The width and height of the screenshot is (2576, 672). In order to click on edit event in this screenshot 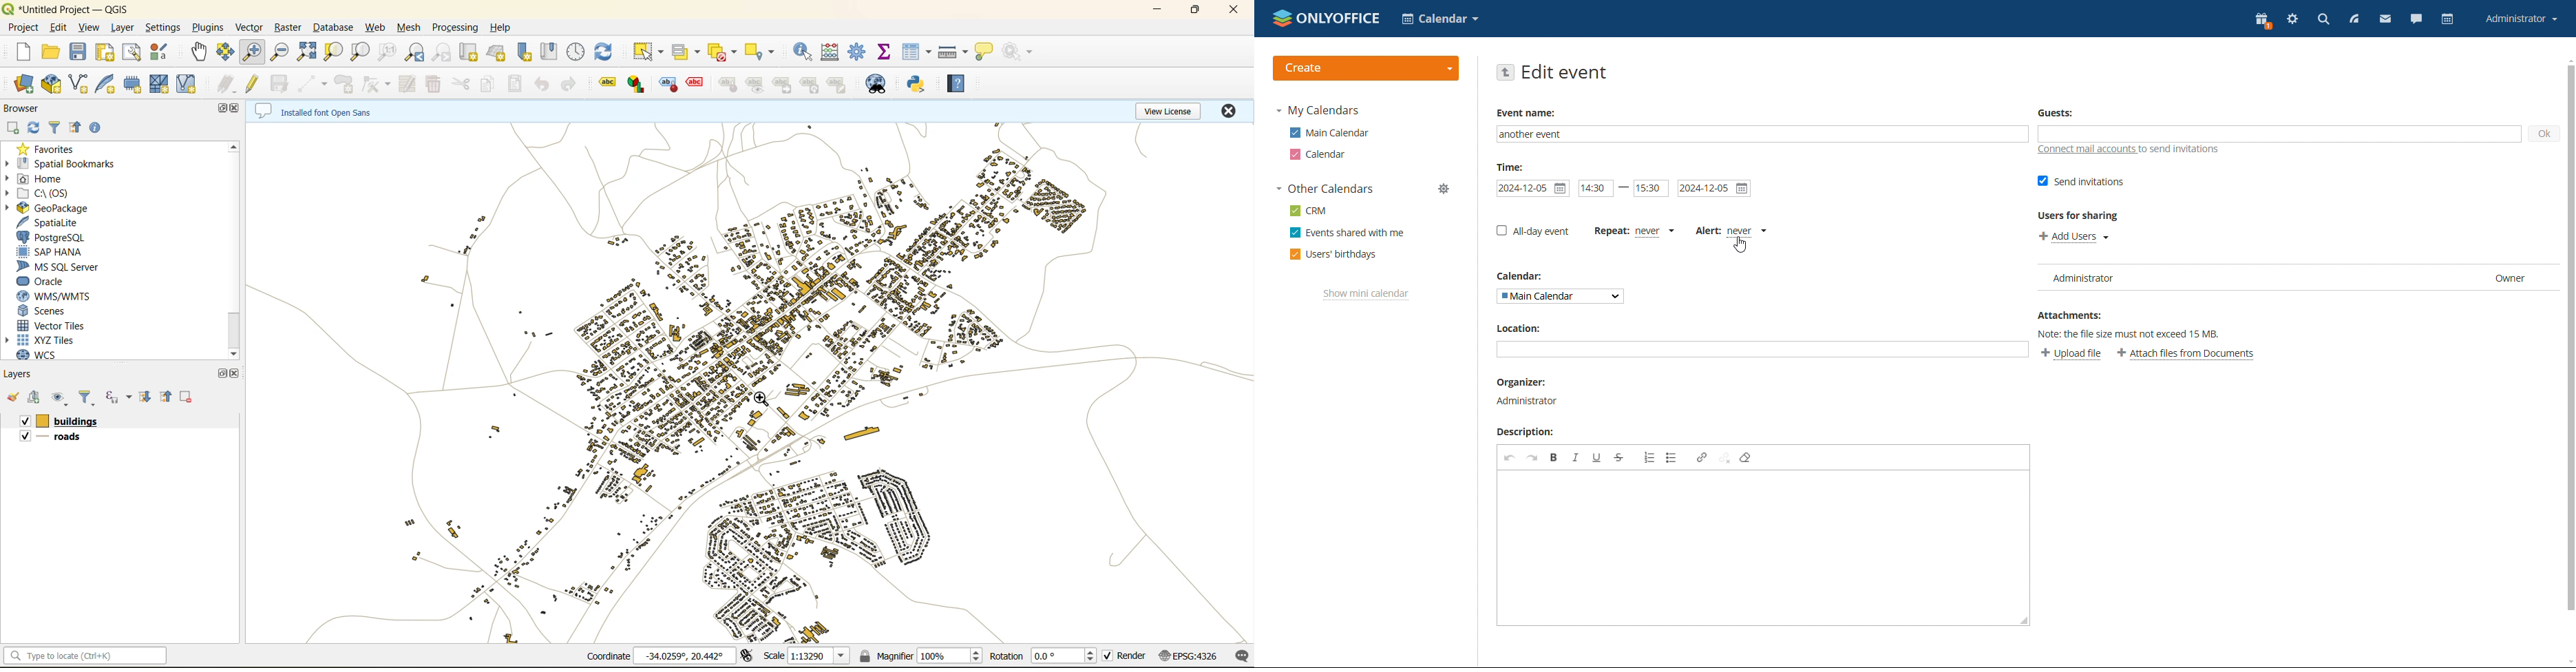, I will do `click(1565, 72)`.